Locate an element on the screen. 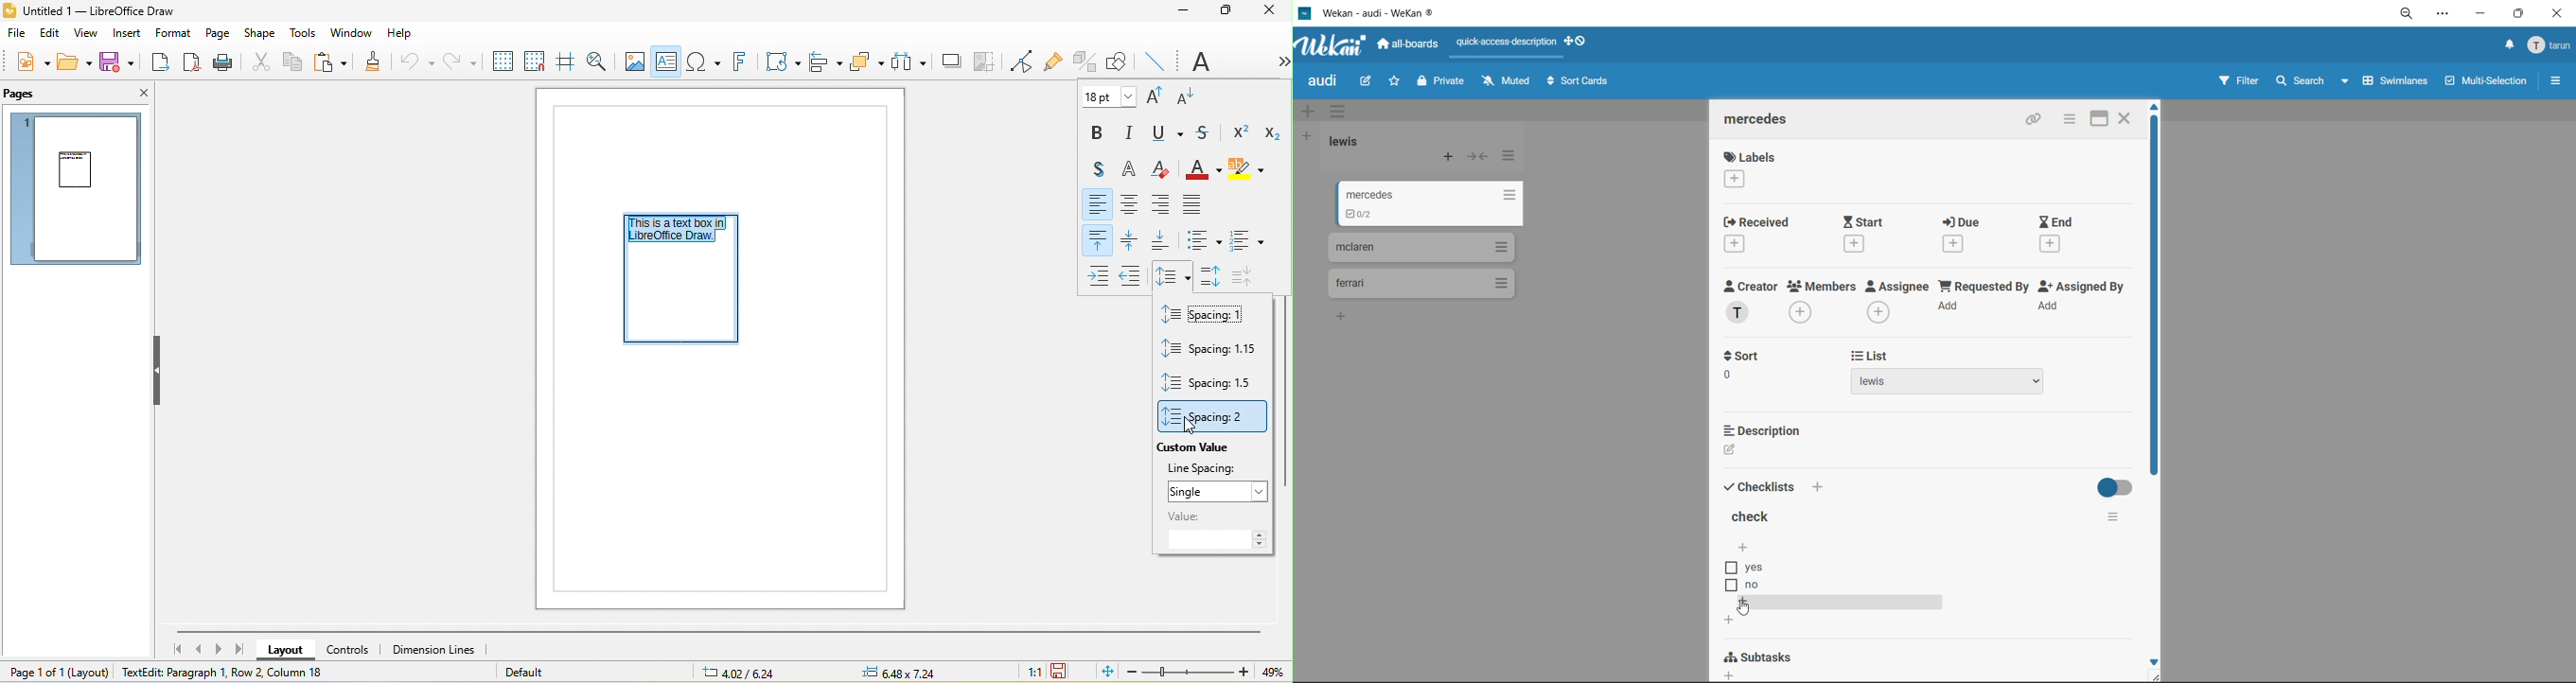  align center is located at coordinates (1132, 203).